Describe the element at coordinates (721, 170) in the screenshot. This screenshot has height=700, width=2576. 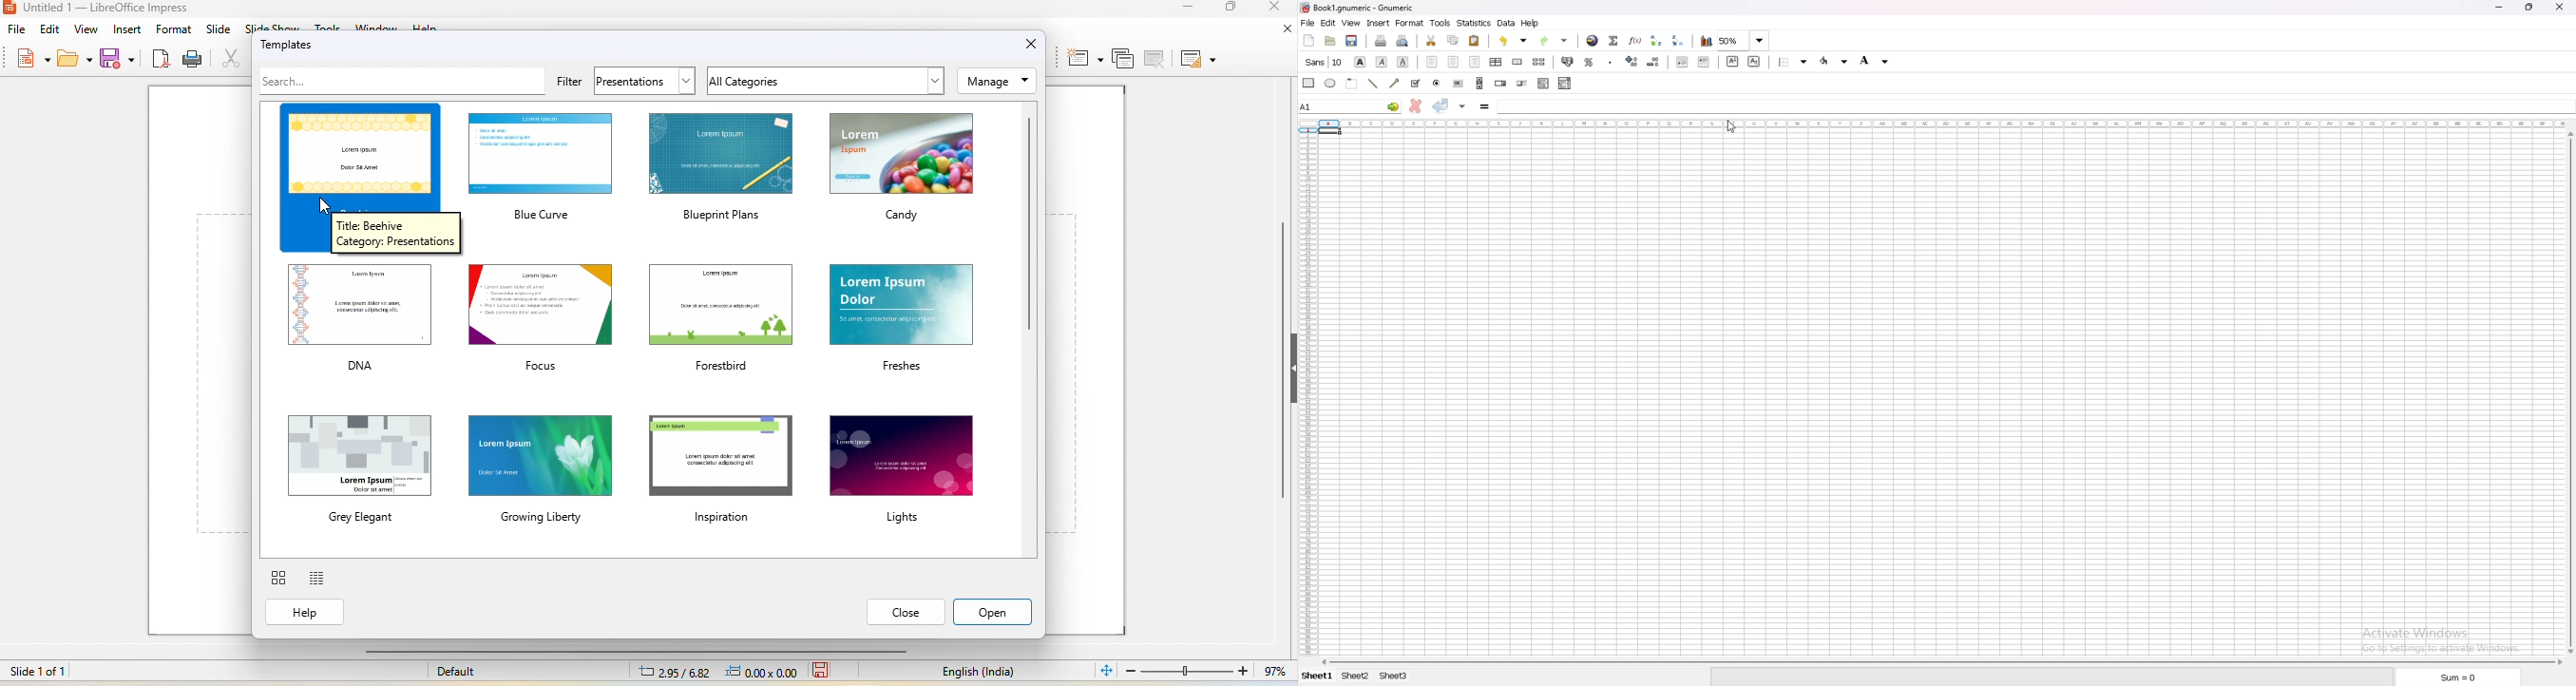
I see `blueprint plans` at that location.